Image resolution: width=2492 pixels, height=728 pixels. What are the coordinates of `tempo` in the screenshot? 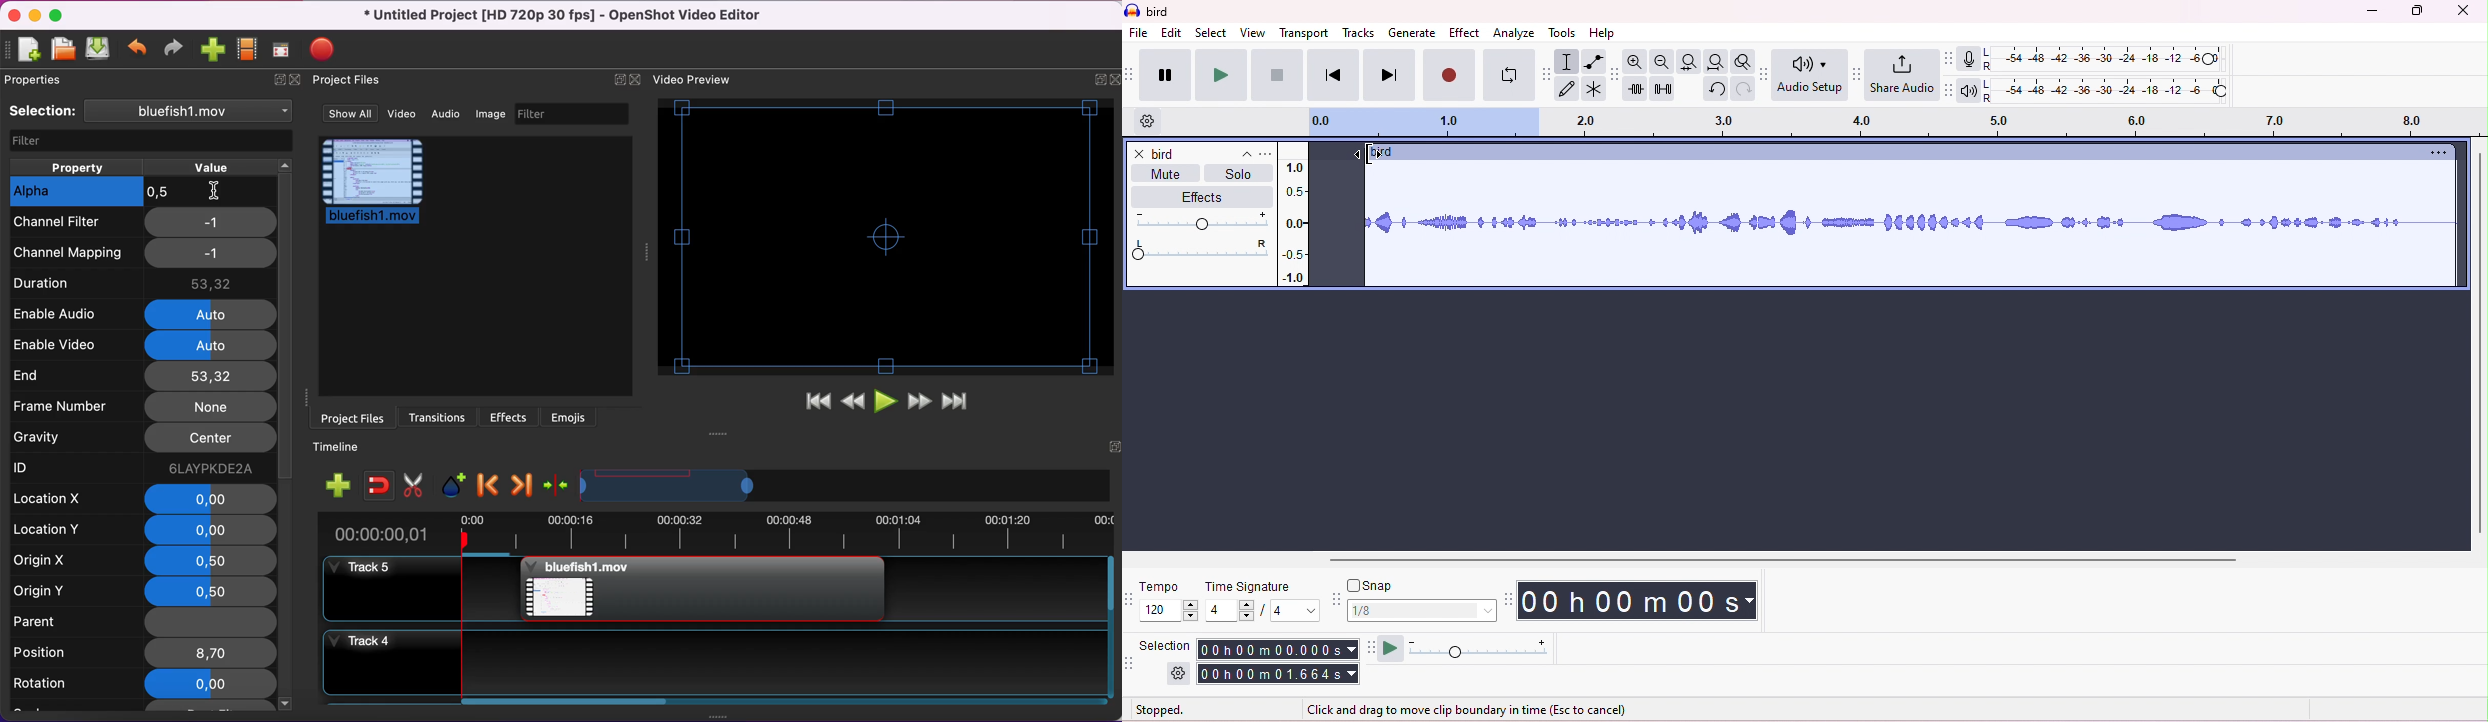 It's located at (1161, 585).